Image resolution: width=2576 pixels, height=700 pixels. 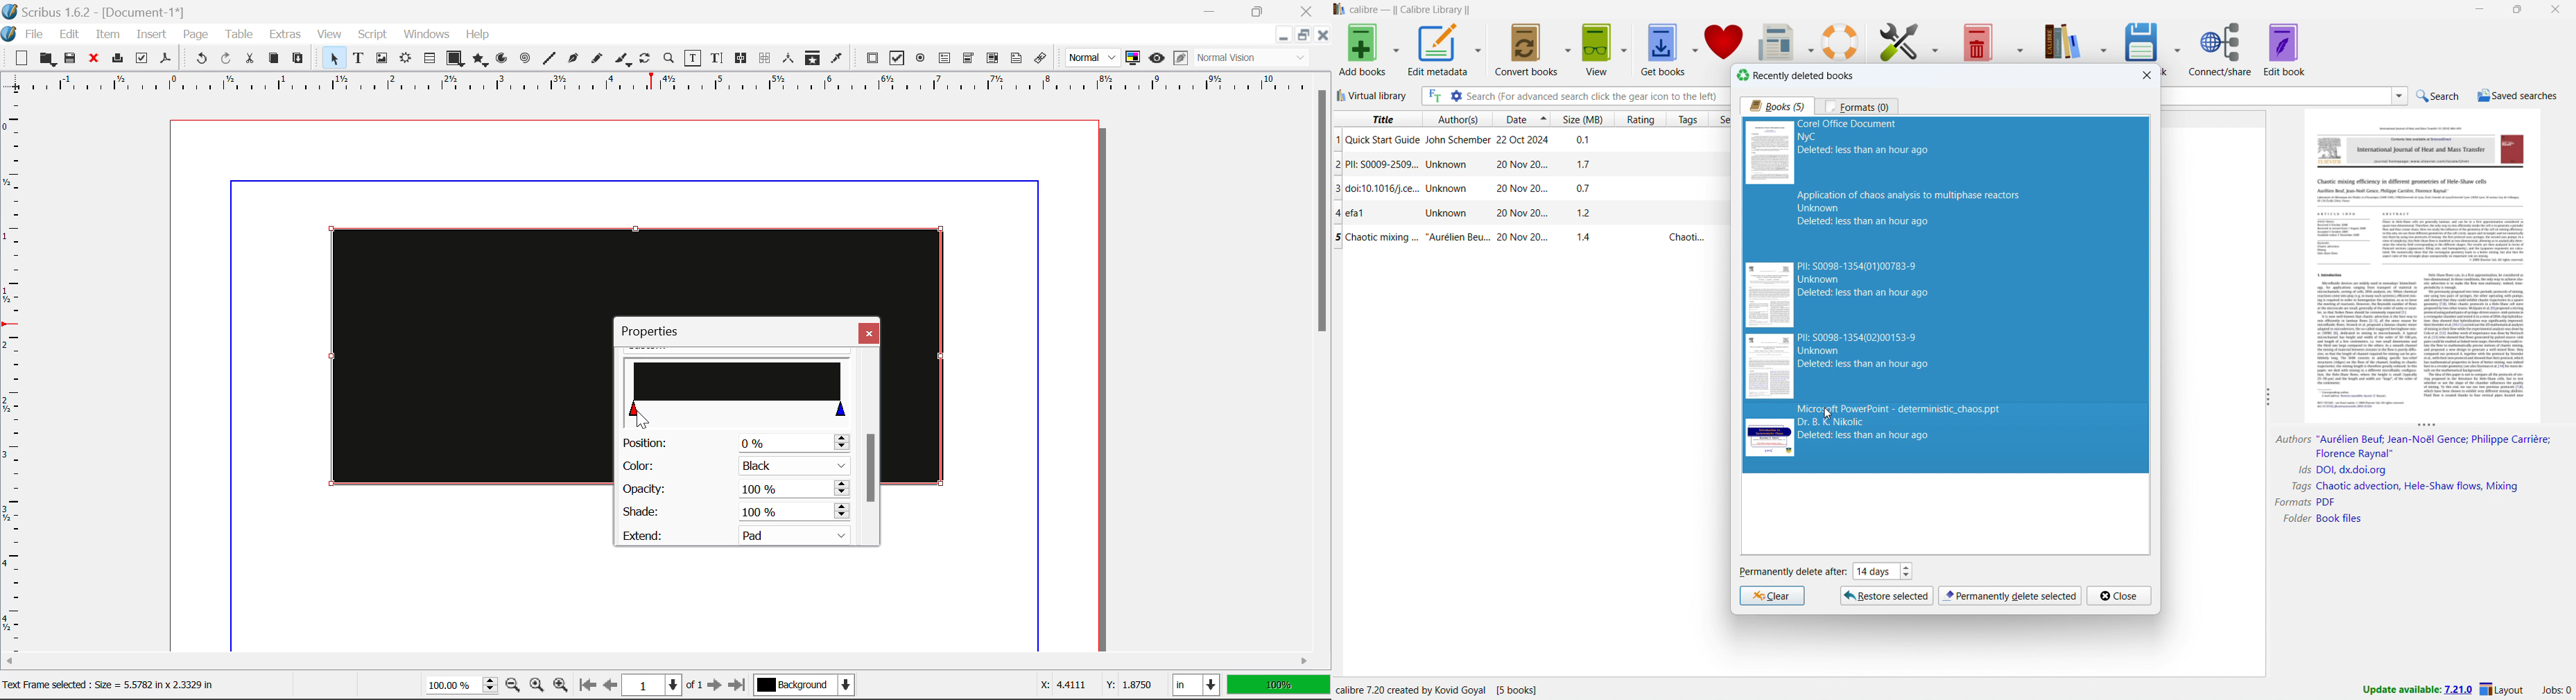 What do you see at coordinates (373, 35) in the screenshot?
I see `Script` at bounding box center [373, 35].